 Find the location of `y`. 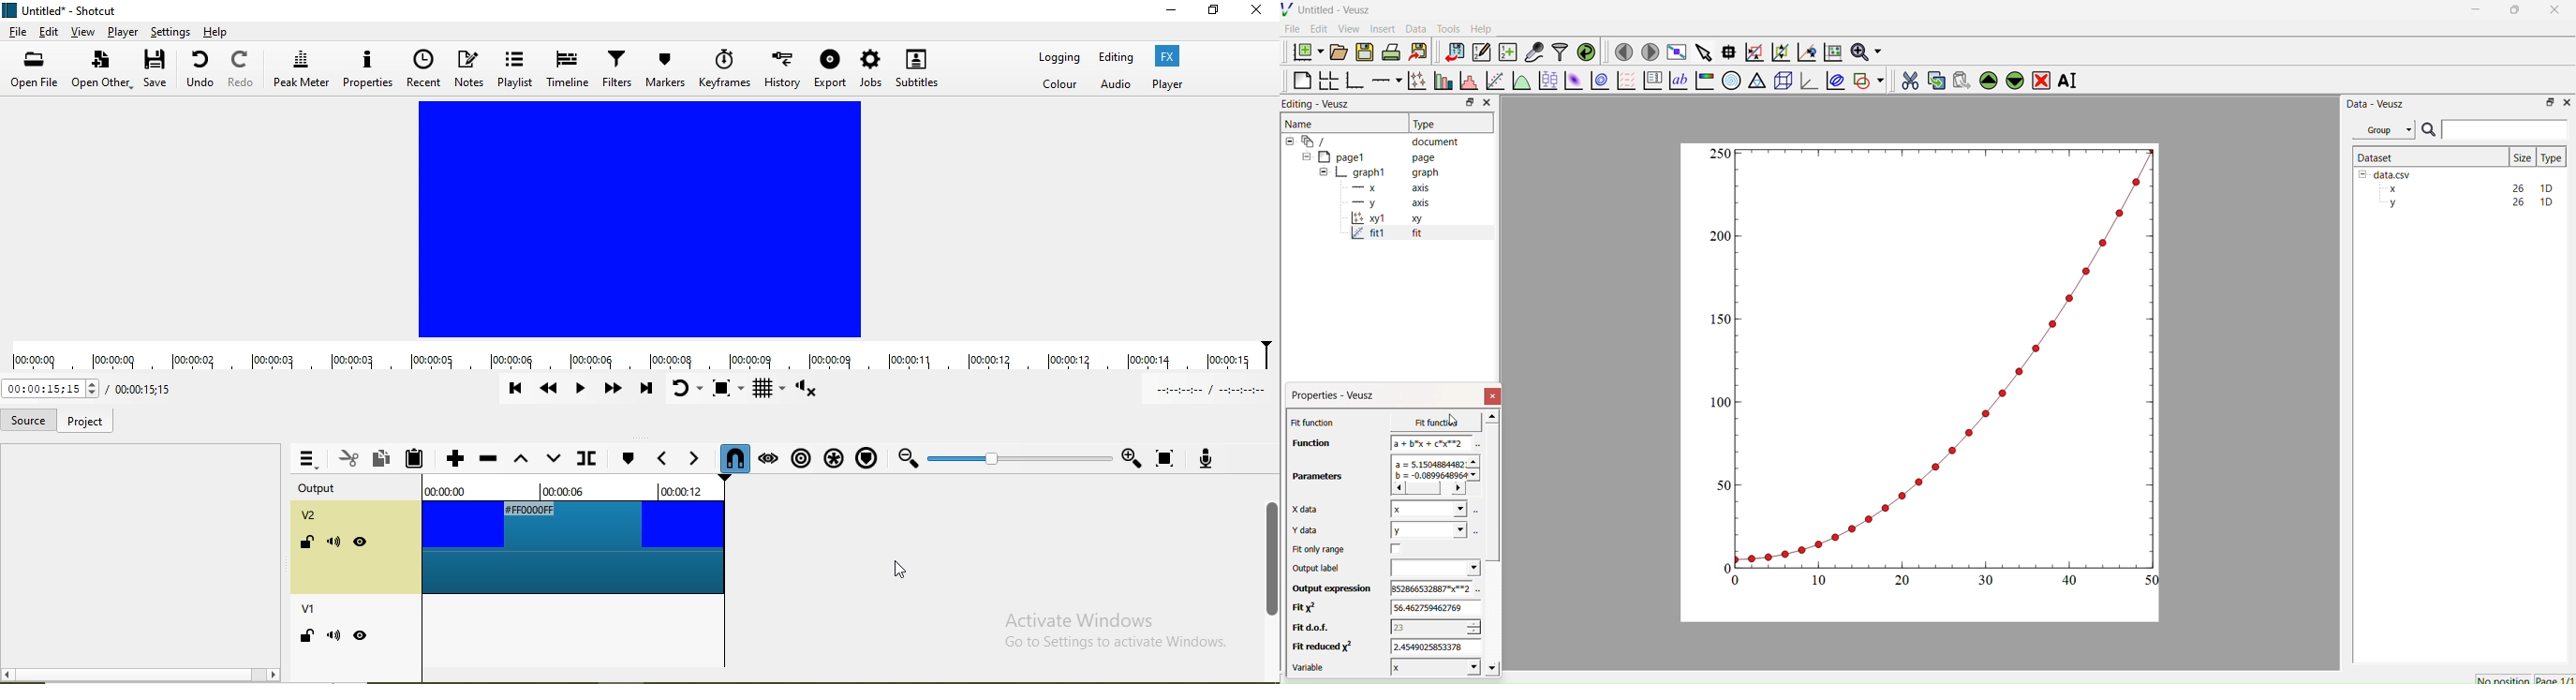

y is located at coordinates (1423, 530).